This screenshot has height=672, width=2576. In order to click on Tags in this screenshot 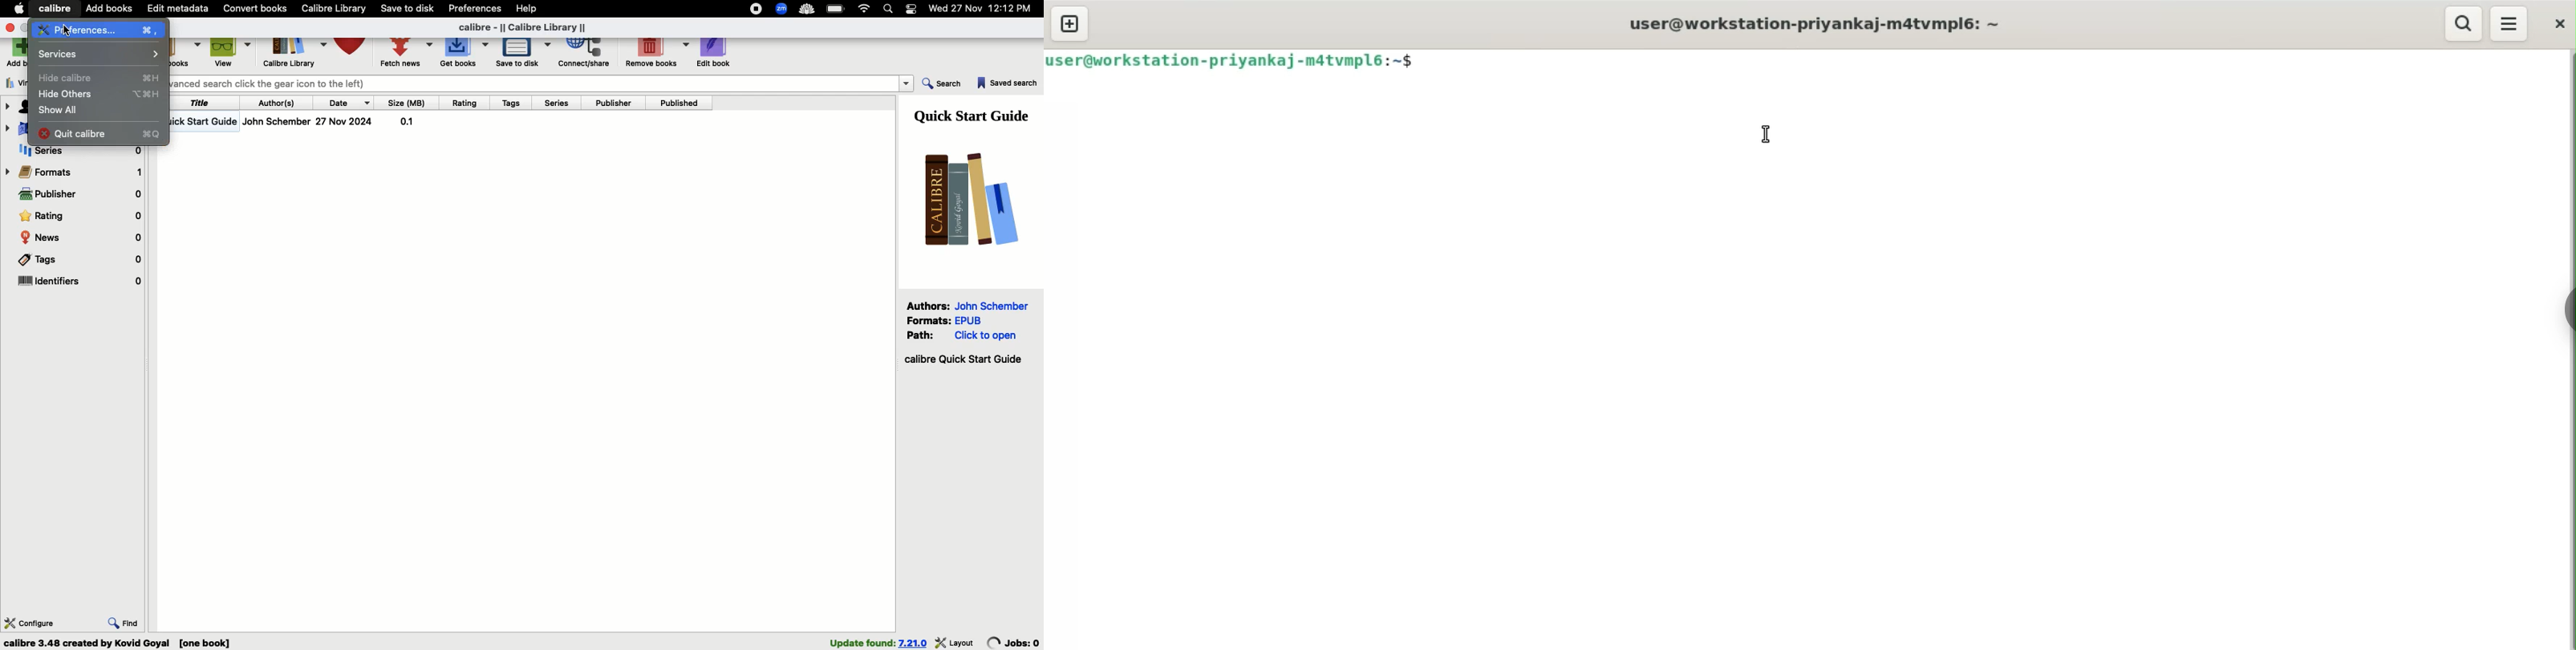, I will do `click(516, 103)`.